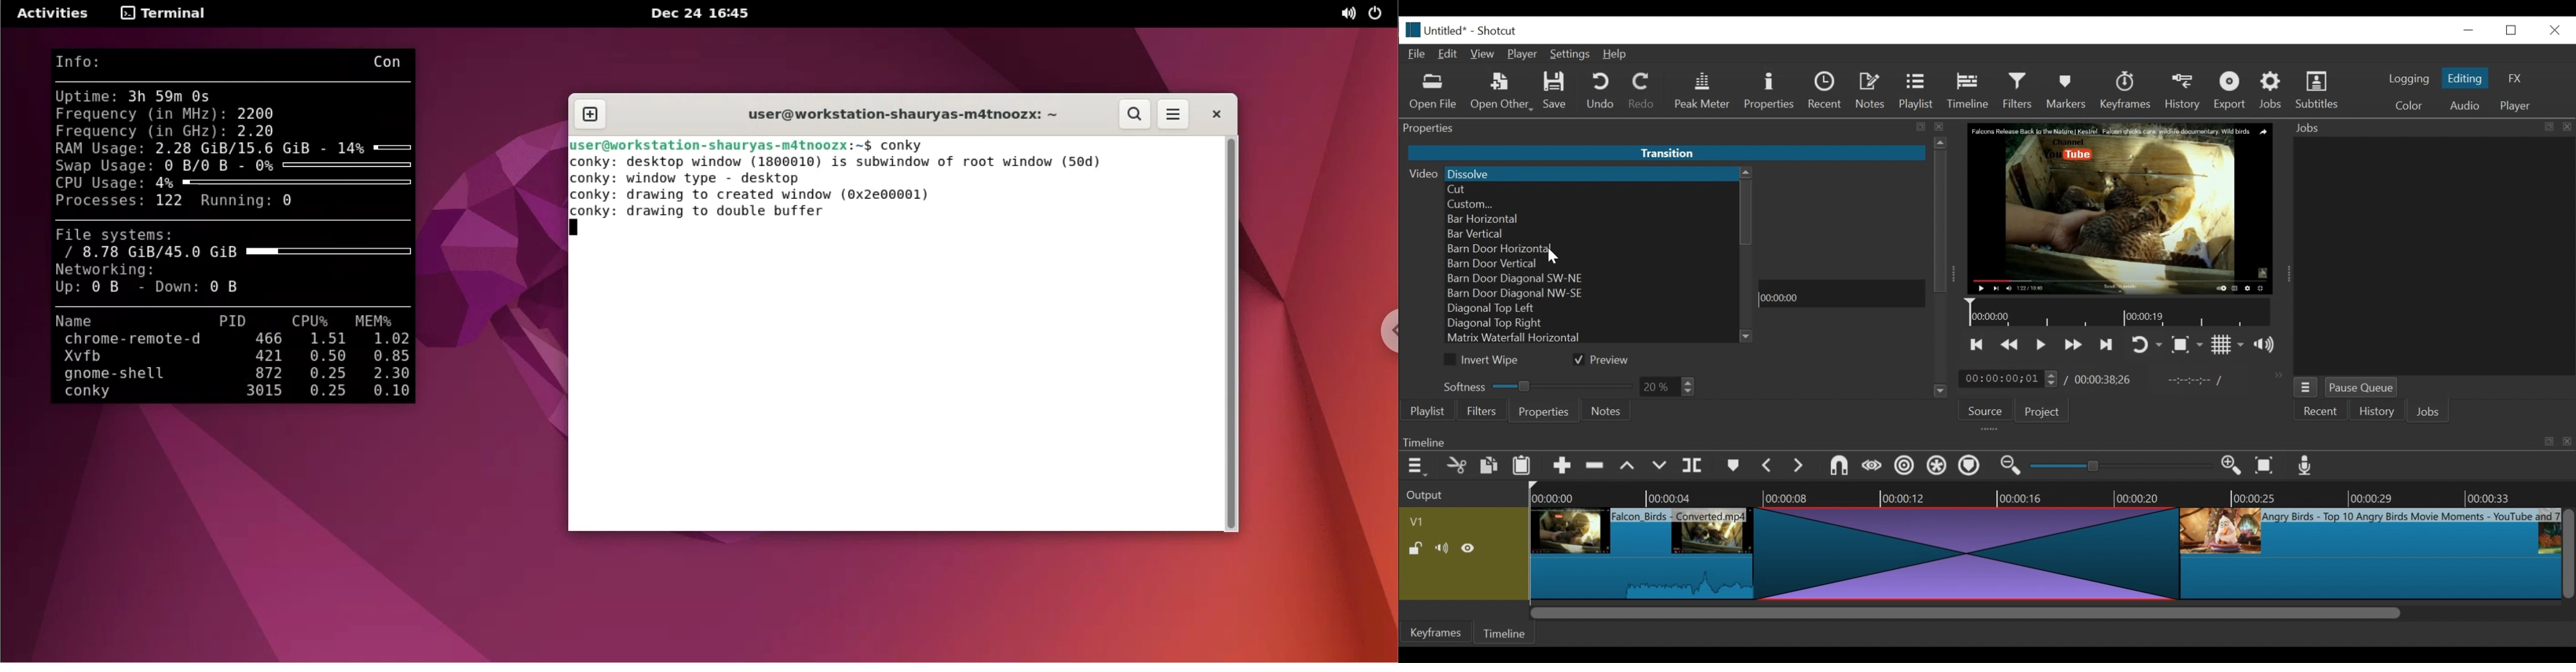 The image size is (2576, 672). Describe the element at coordinates (1484, 360) in the screenshot. I see `(un)check Invite Wipe` at that location.